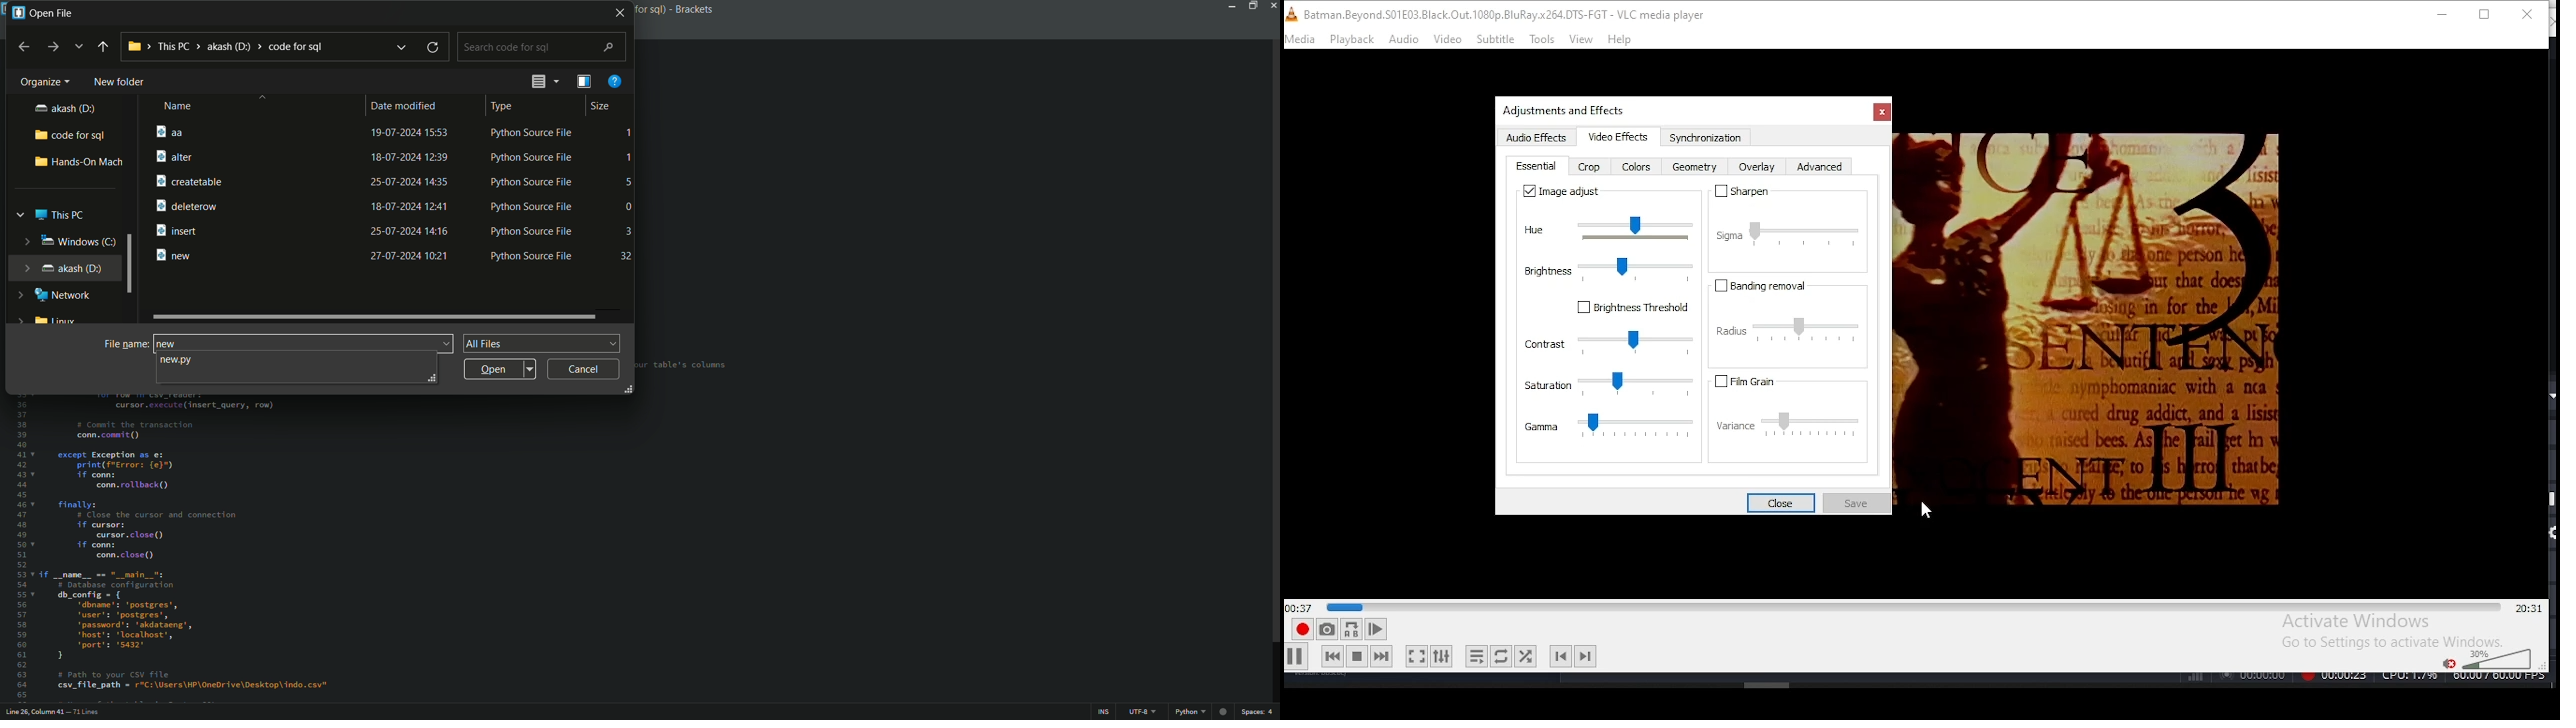 This screenshot has width=2576, height=728. What do you see at coordinates (630, 134) in the screenshot?
I see `1` at bounding box center [630, 134].